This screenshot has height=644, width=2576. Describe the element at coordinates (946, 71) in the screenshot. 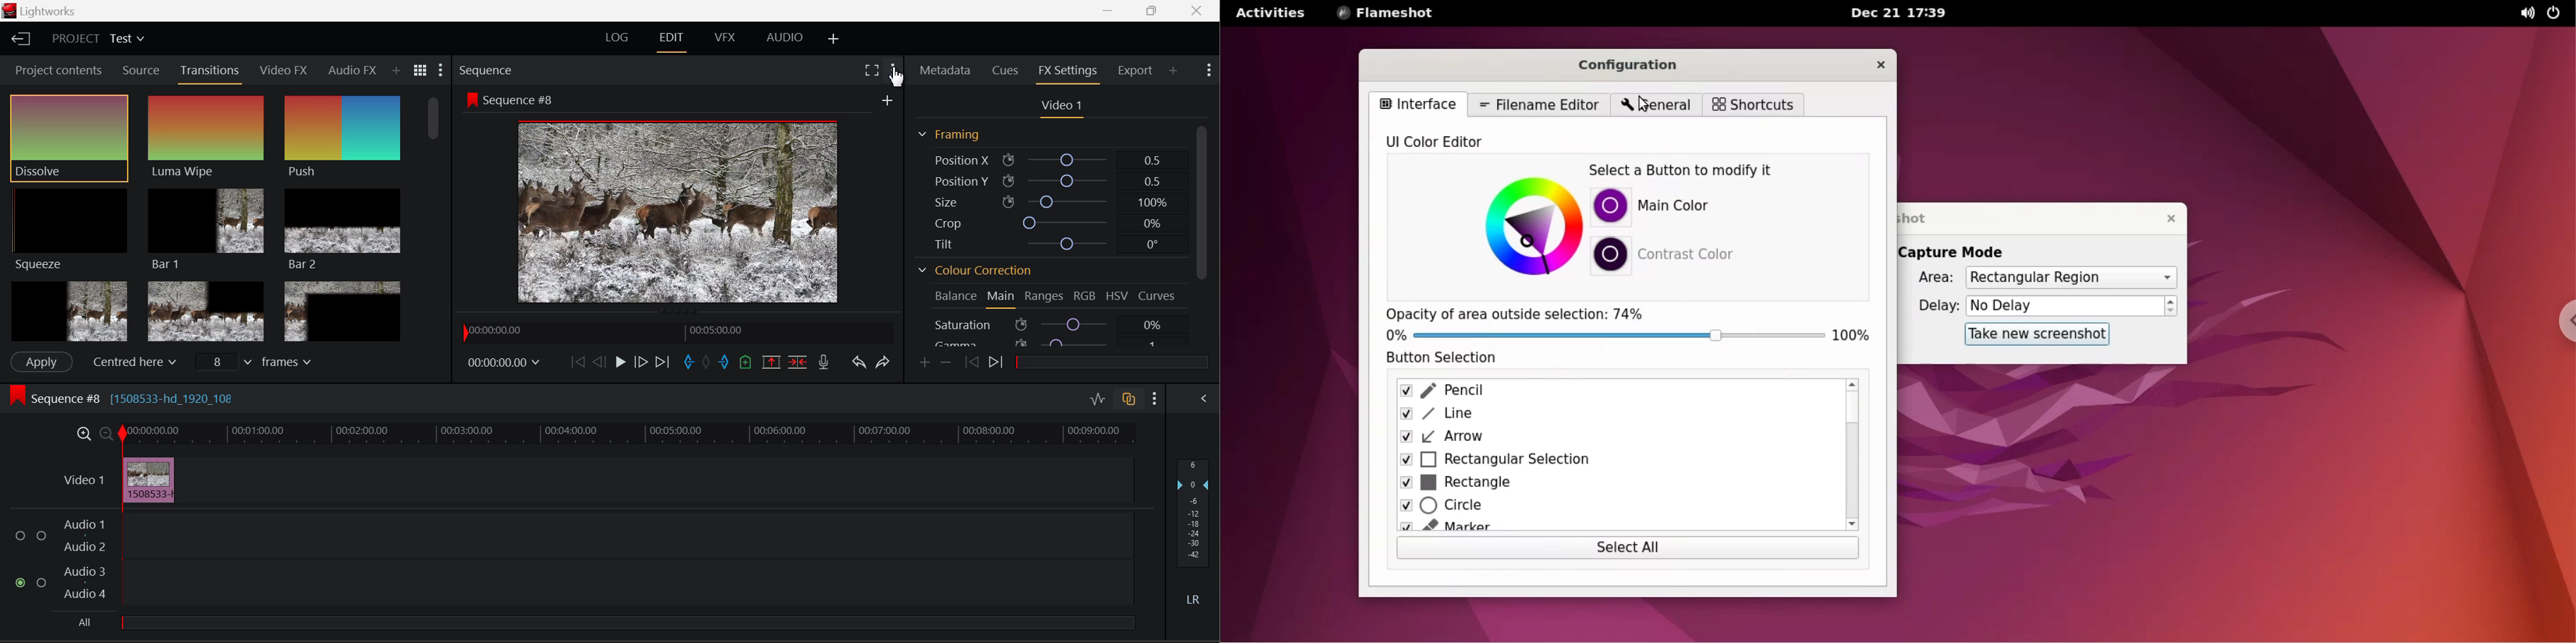

I see `Metadata` at that location.